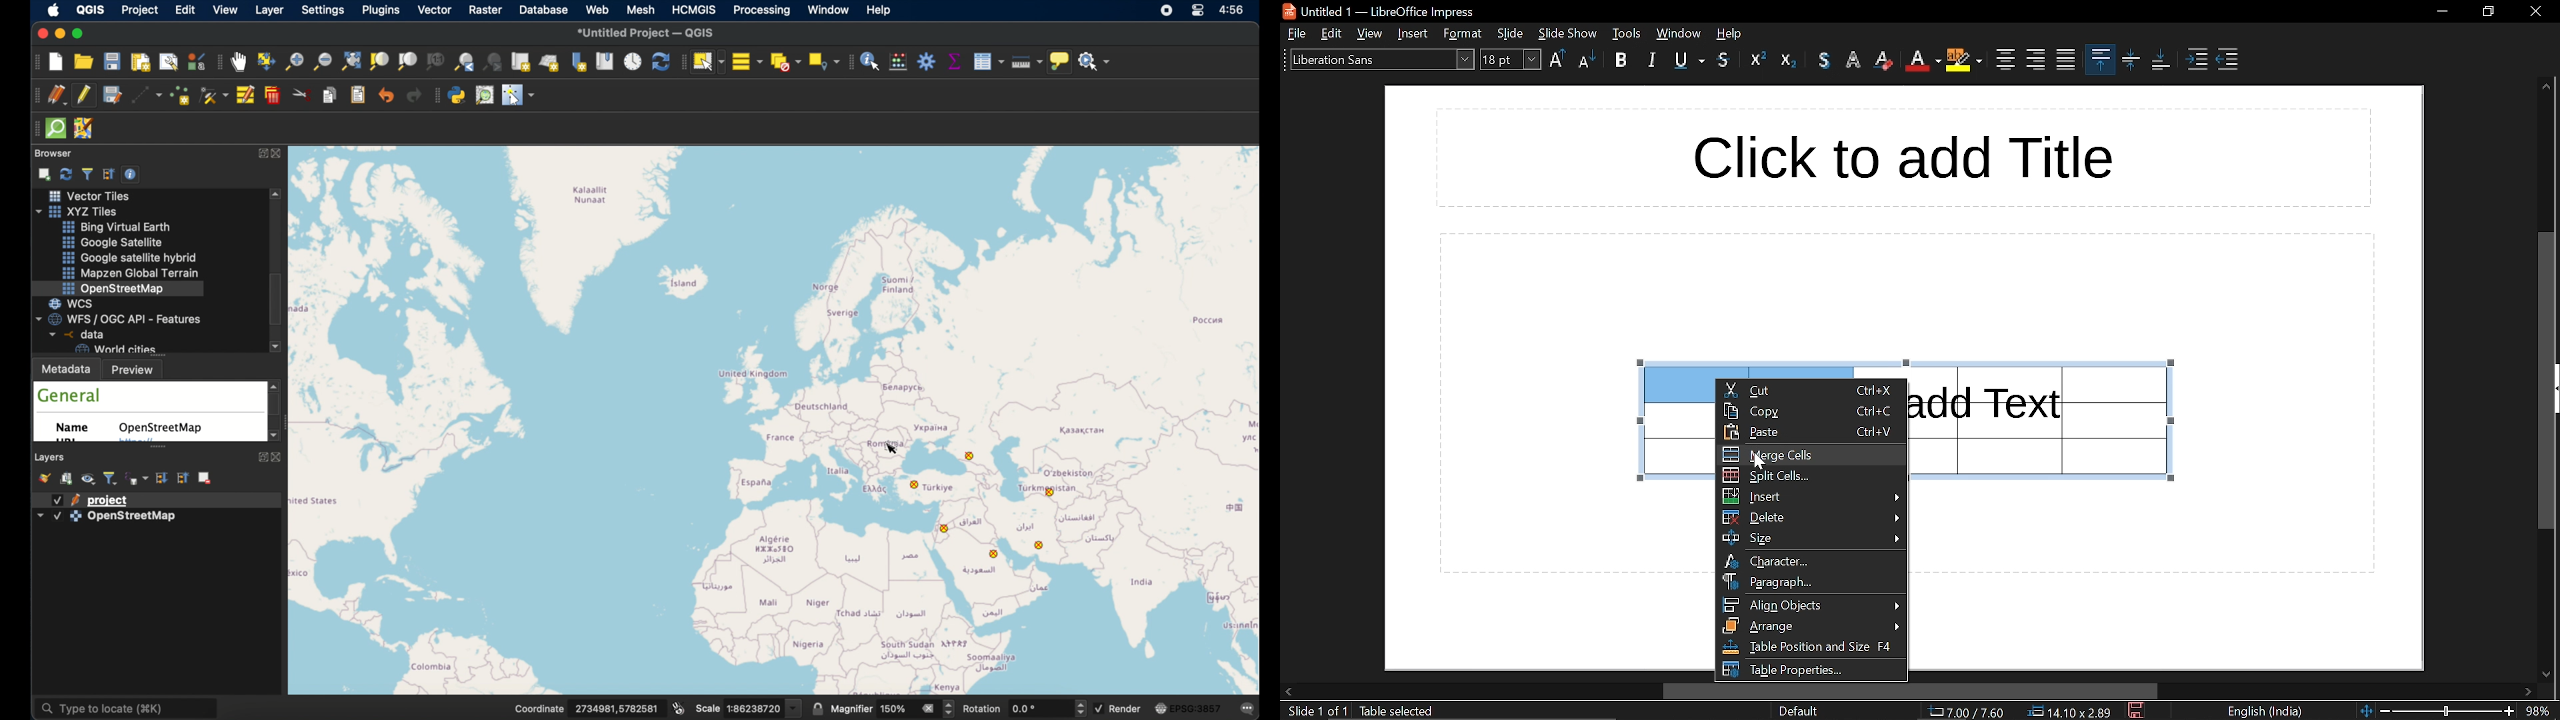  Describe the element at coordinates (1511, 61) in the screenshot. I see `text size` at that location.